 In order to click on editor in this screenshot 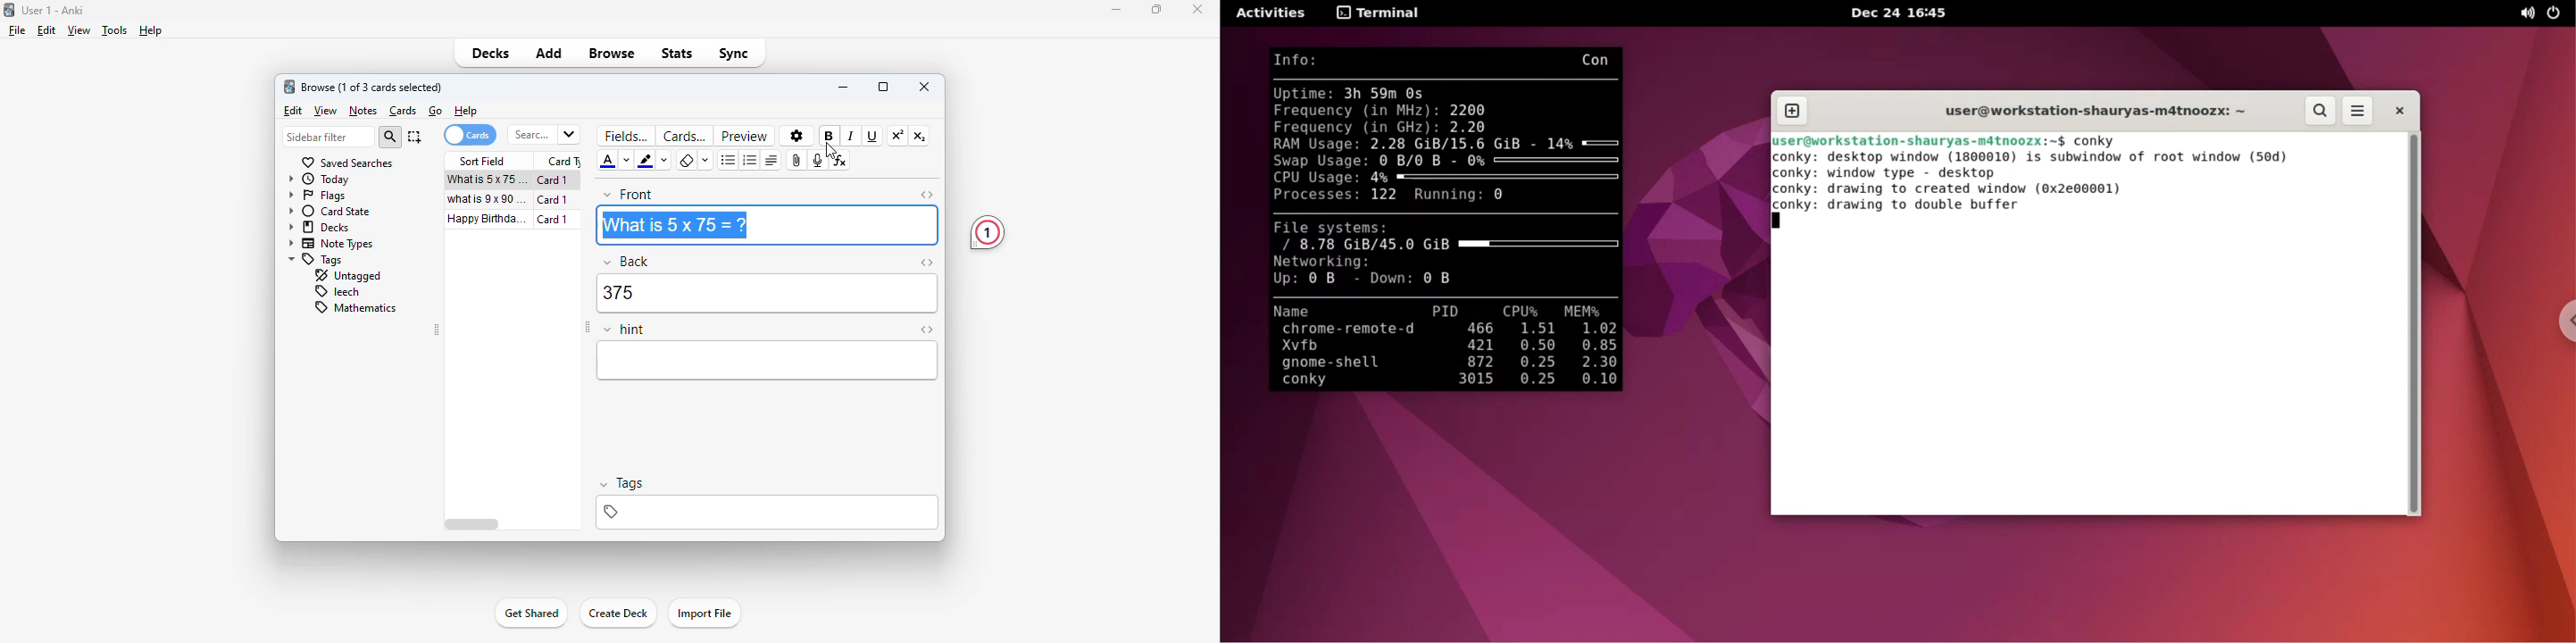, I will do `click(768, 361)`.